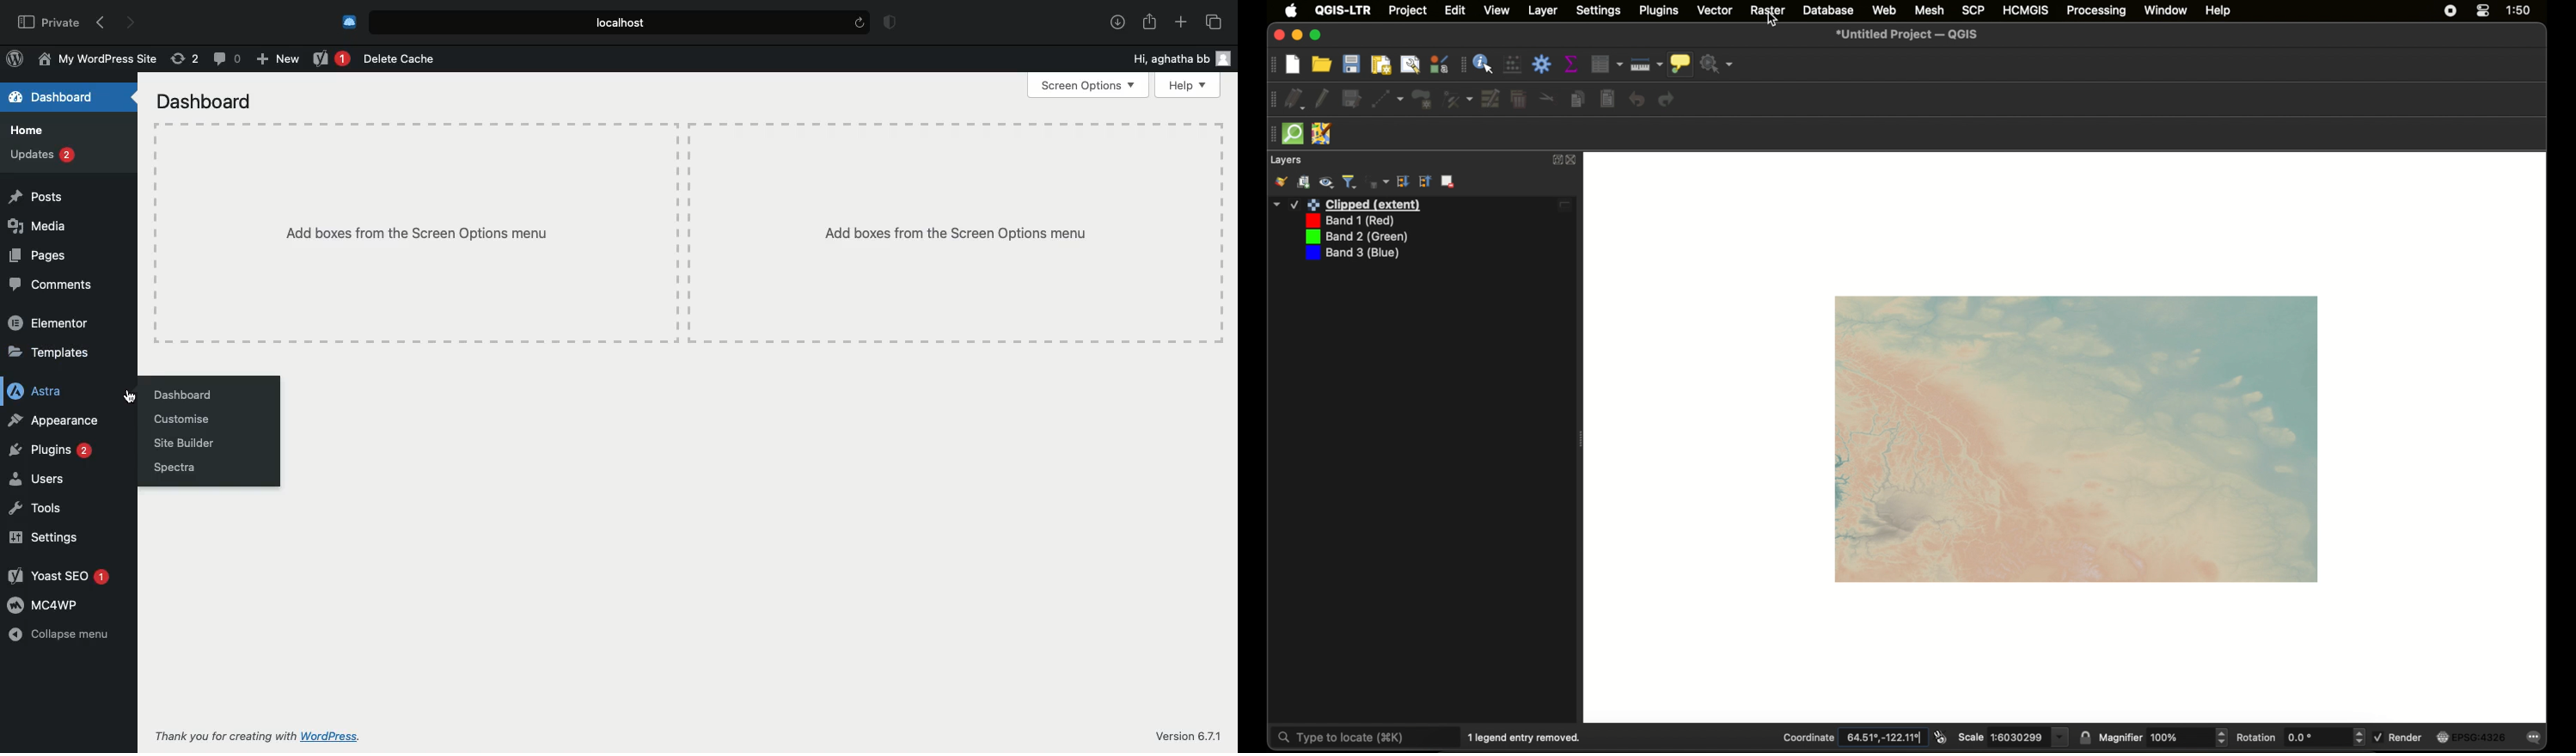  What do you see at coordinates (224, 736) in the screenshot?
I see `Thank you for creating with WordPress` at bounding box center [224, 736].